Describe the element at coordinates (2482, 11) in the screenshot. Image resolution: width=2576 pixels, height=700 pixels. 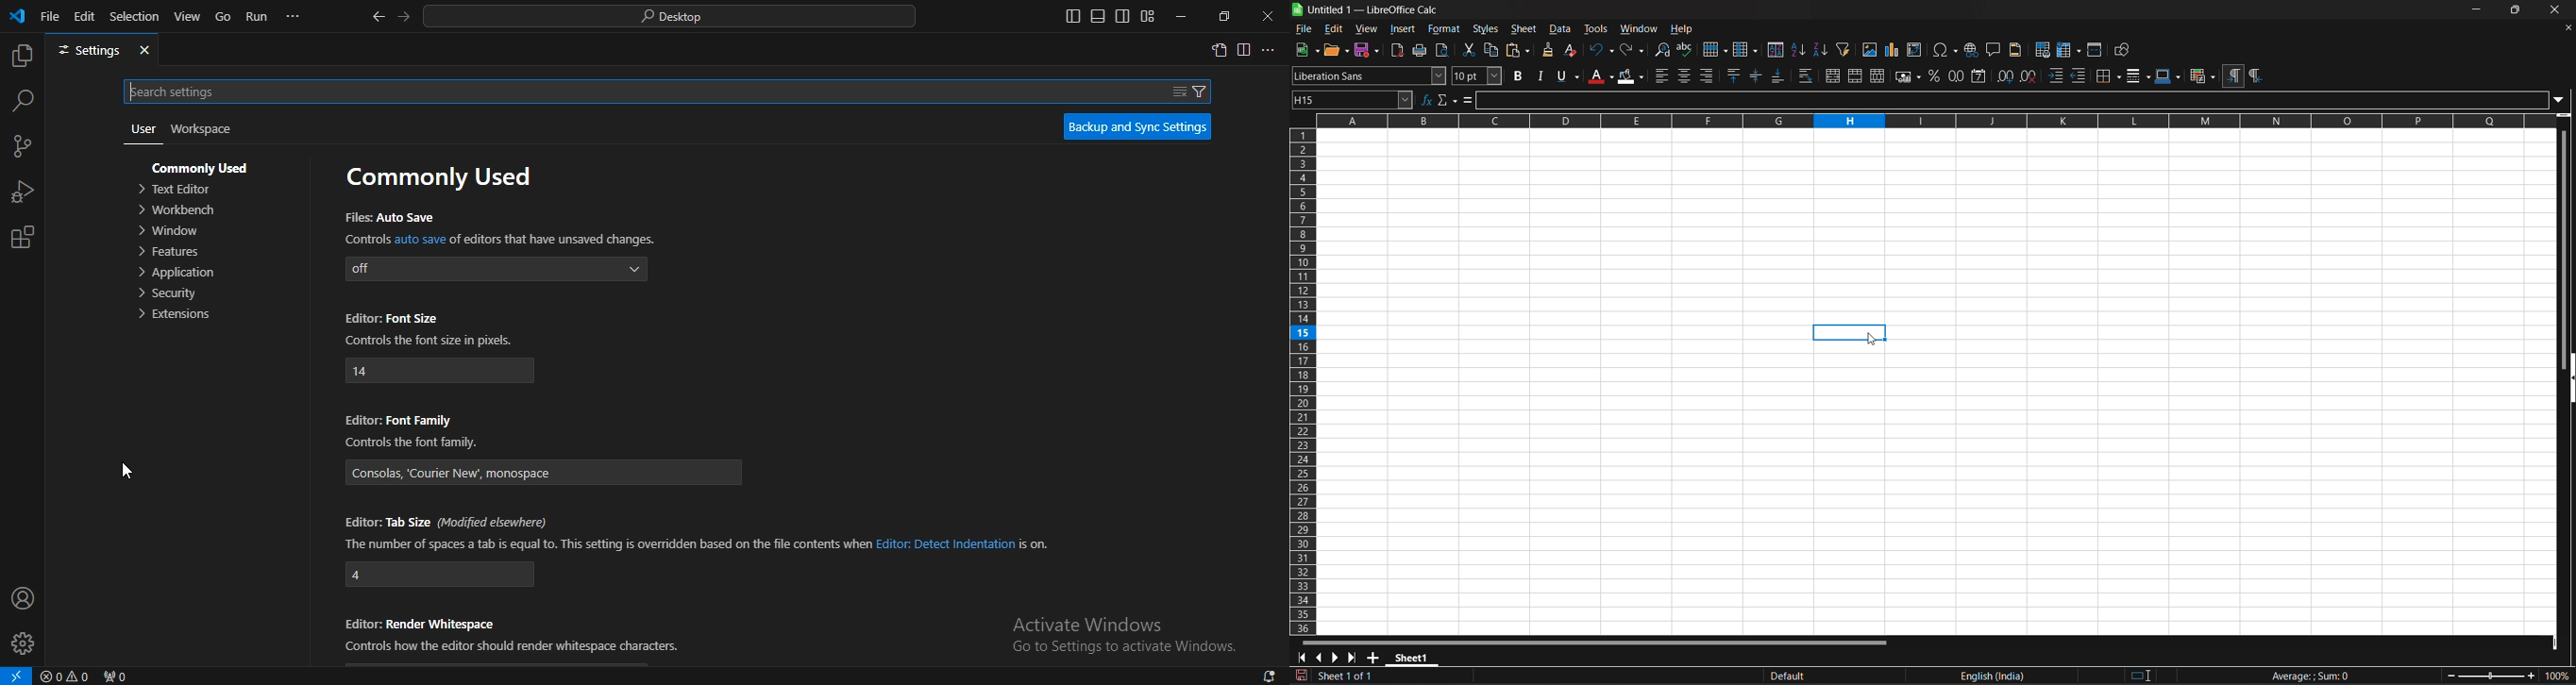
I see `minimize` at that location.